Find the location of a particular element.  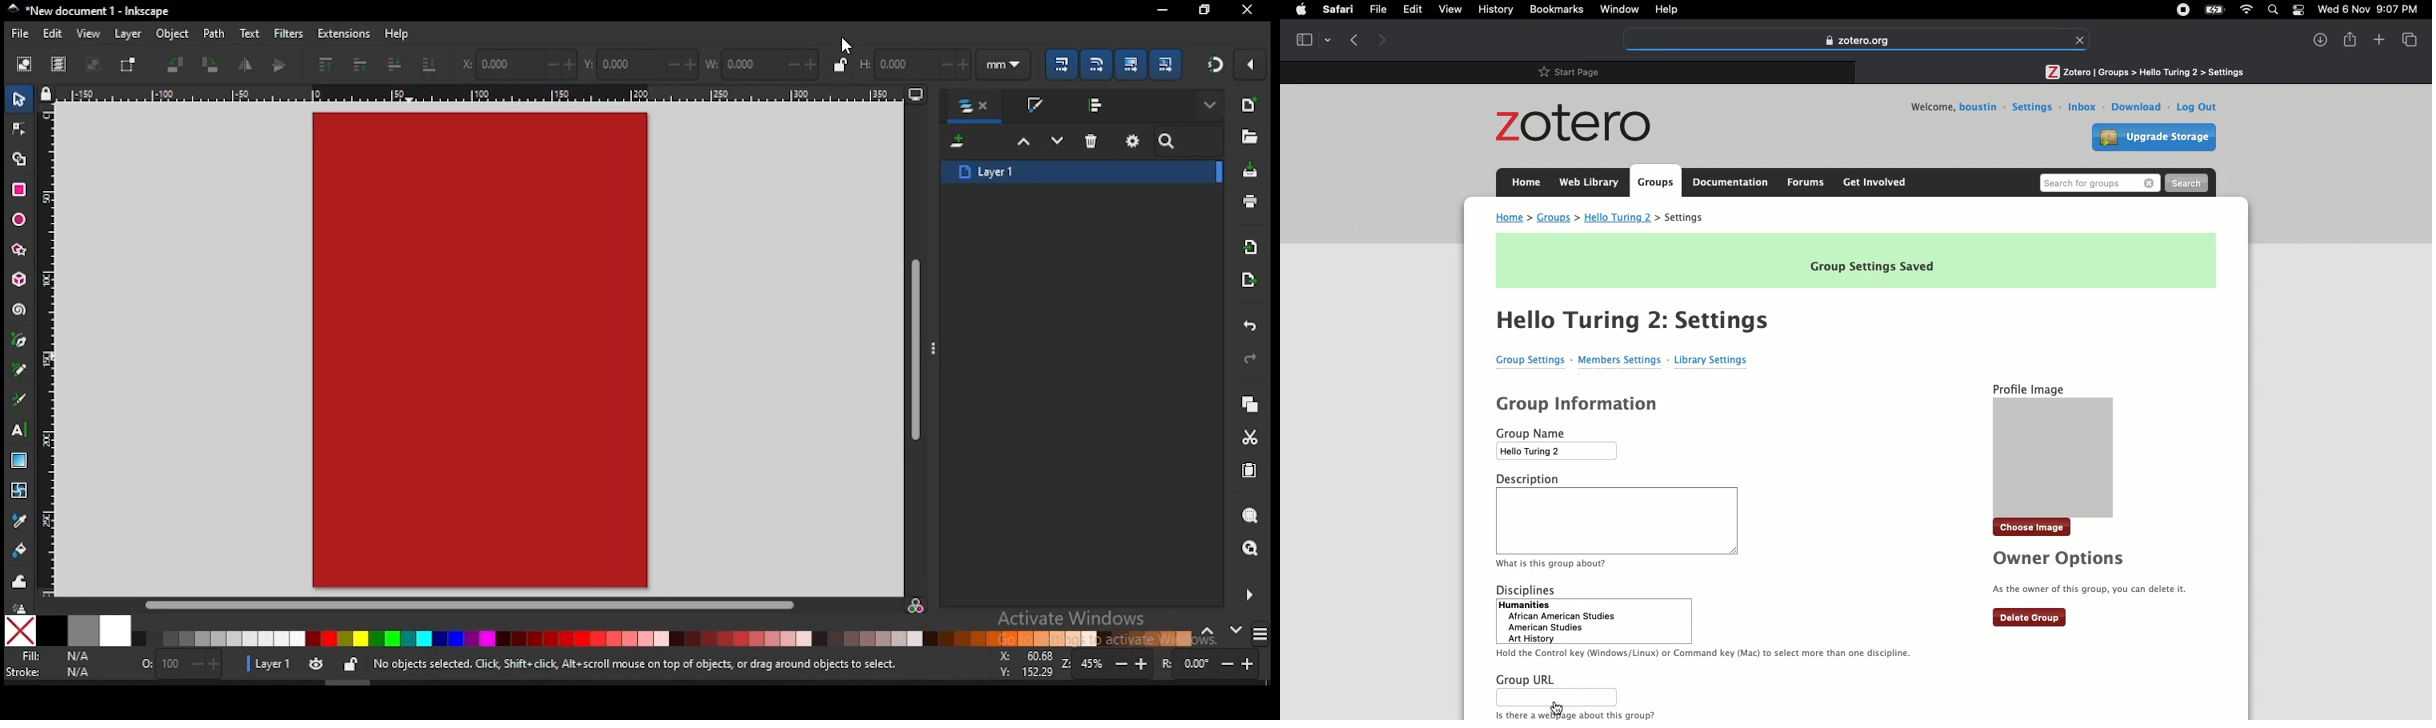

when scaling rectangle, scale the radii of rounded corners is located at coordinates (1095, 64).